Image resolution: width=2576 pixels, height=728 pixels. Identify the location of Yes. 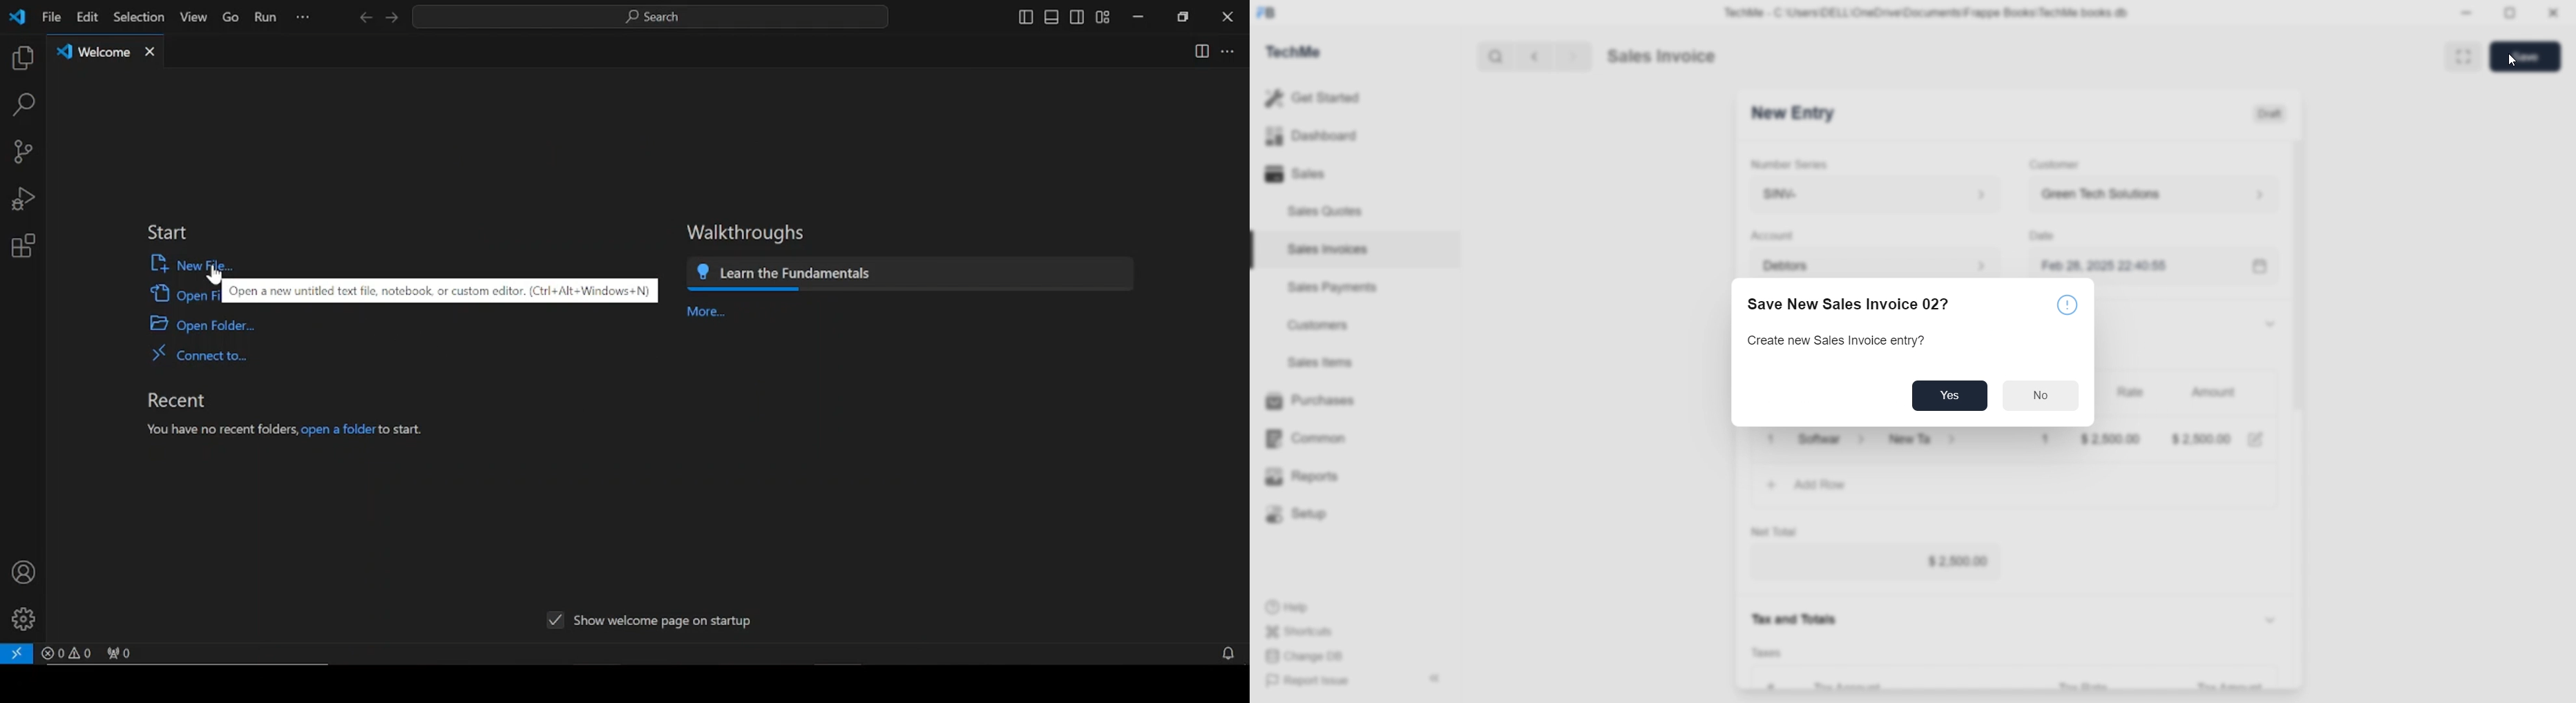
(1949, 396).